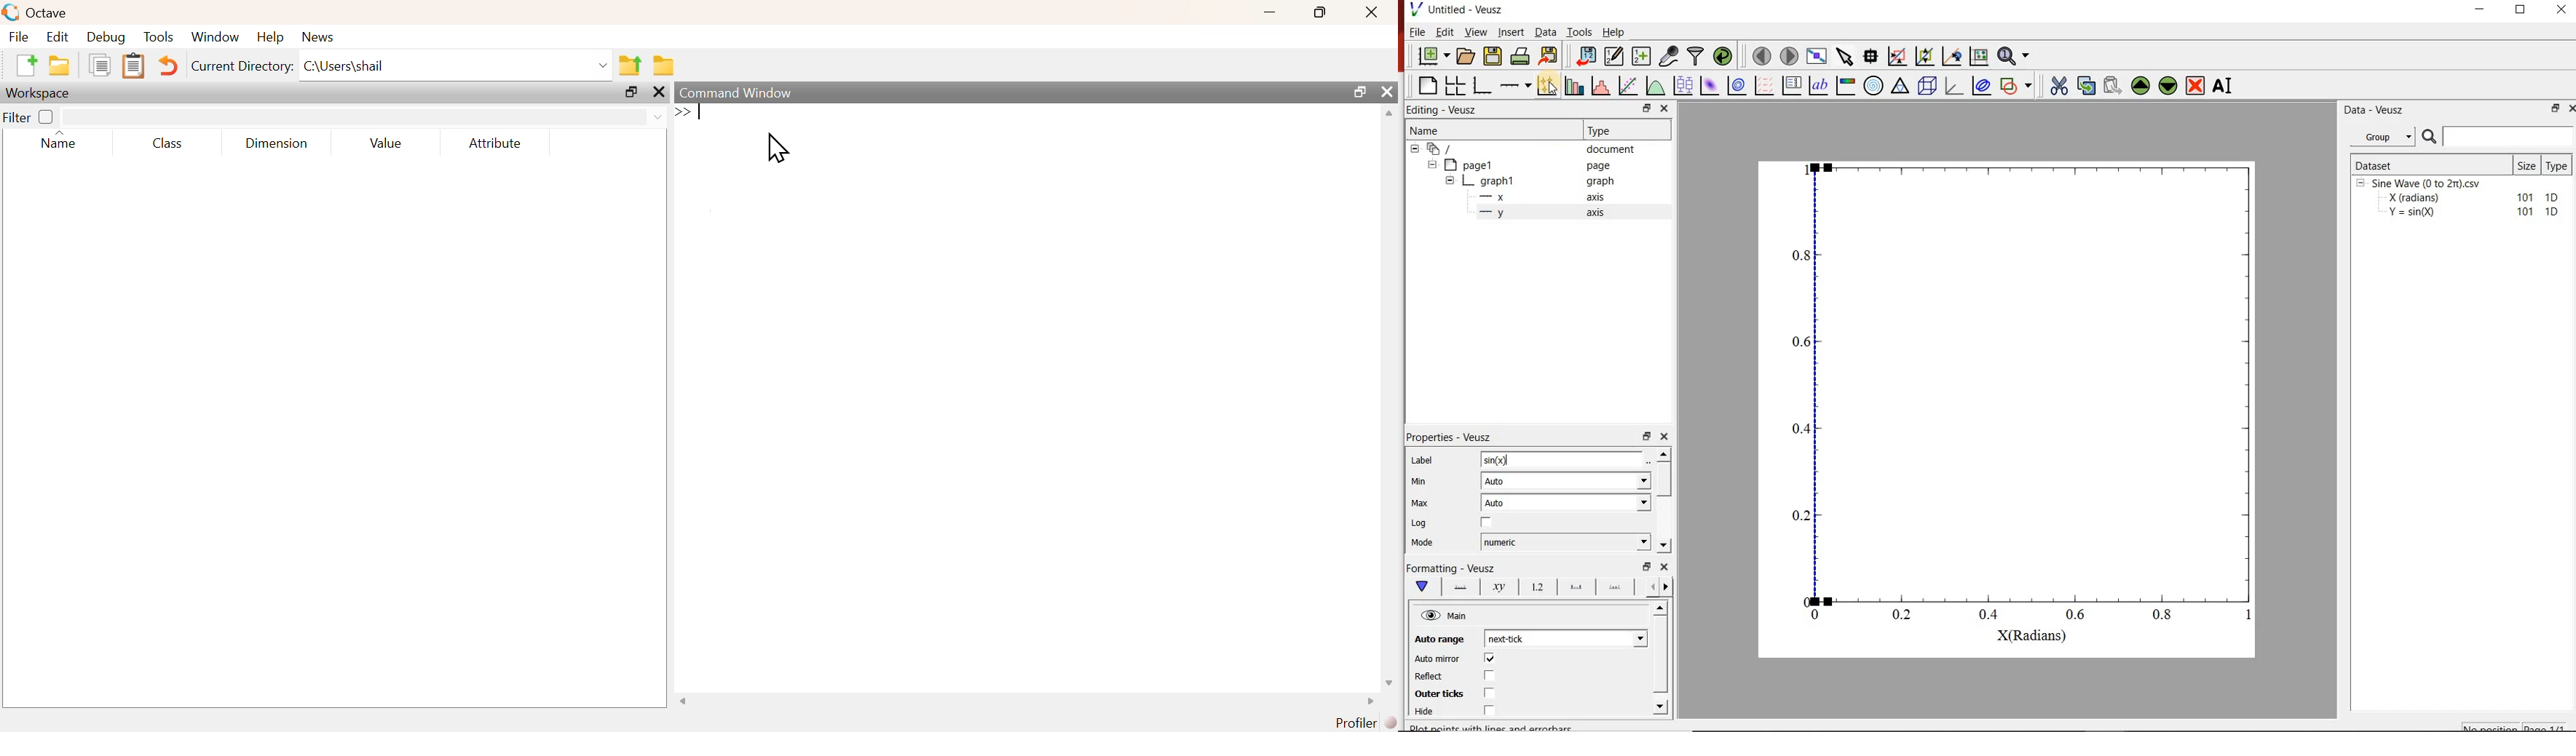 The image size is (2576, 756). Describe the element at coordinates (1662, 656) in the screenshot. I see `Horizontal scrollbar` at that location.